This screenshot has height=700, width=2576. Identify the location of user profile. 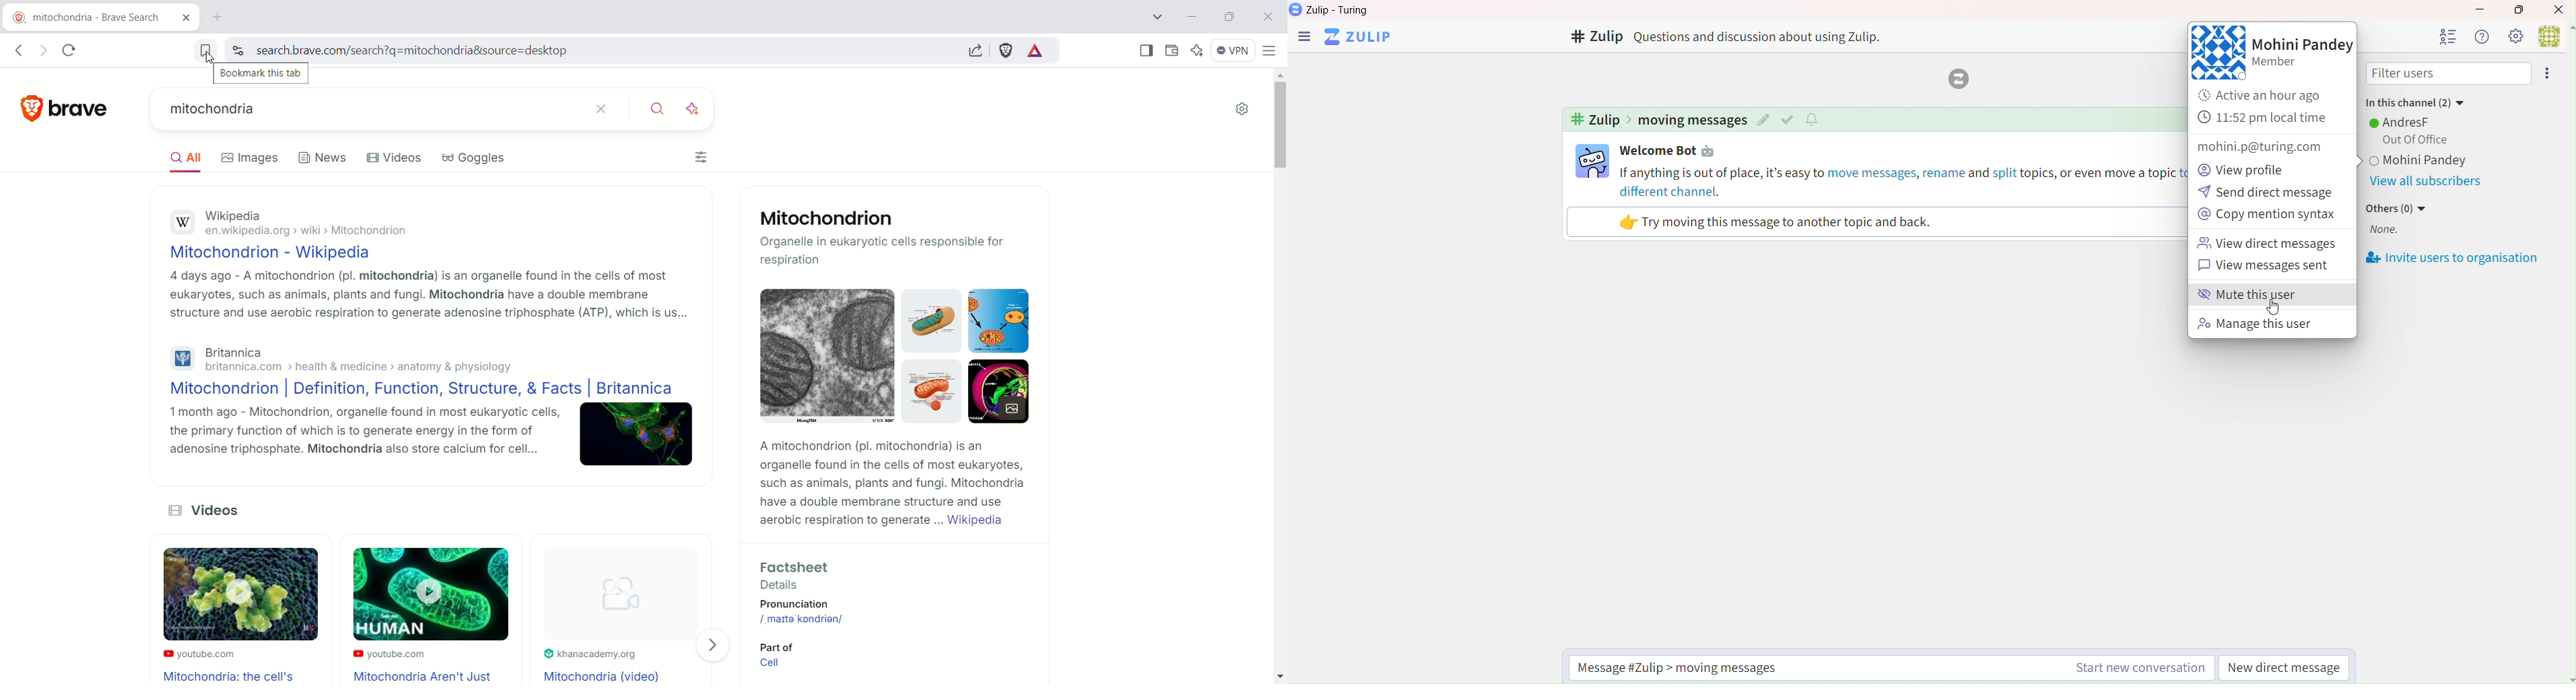
(2217, 53).